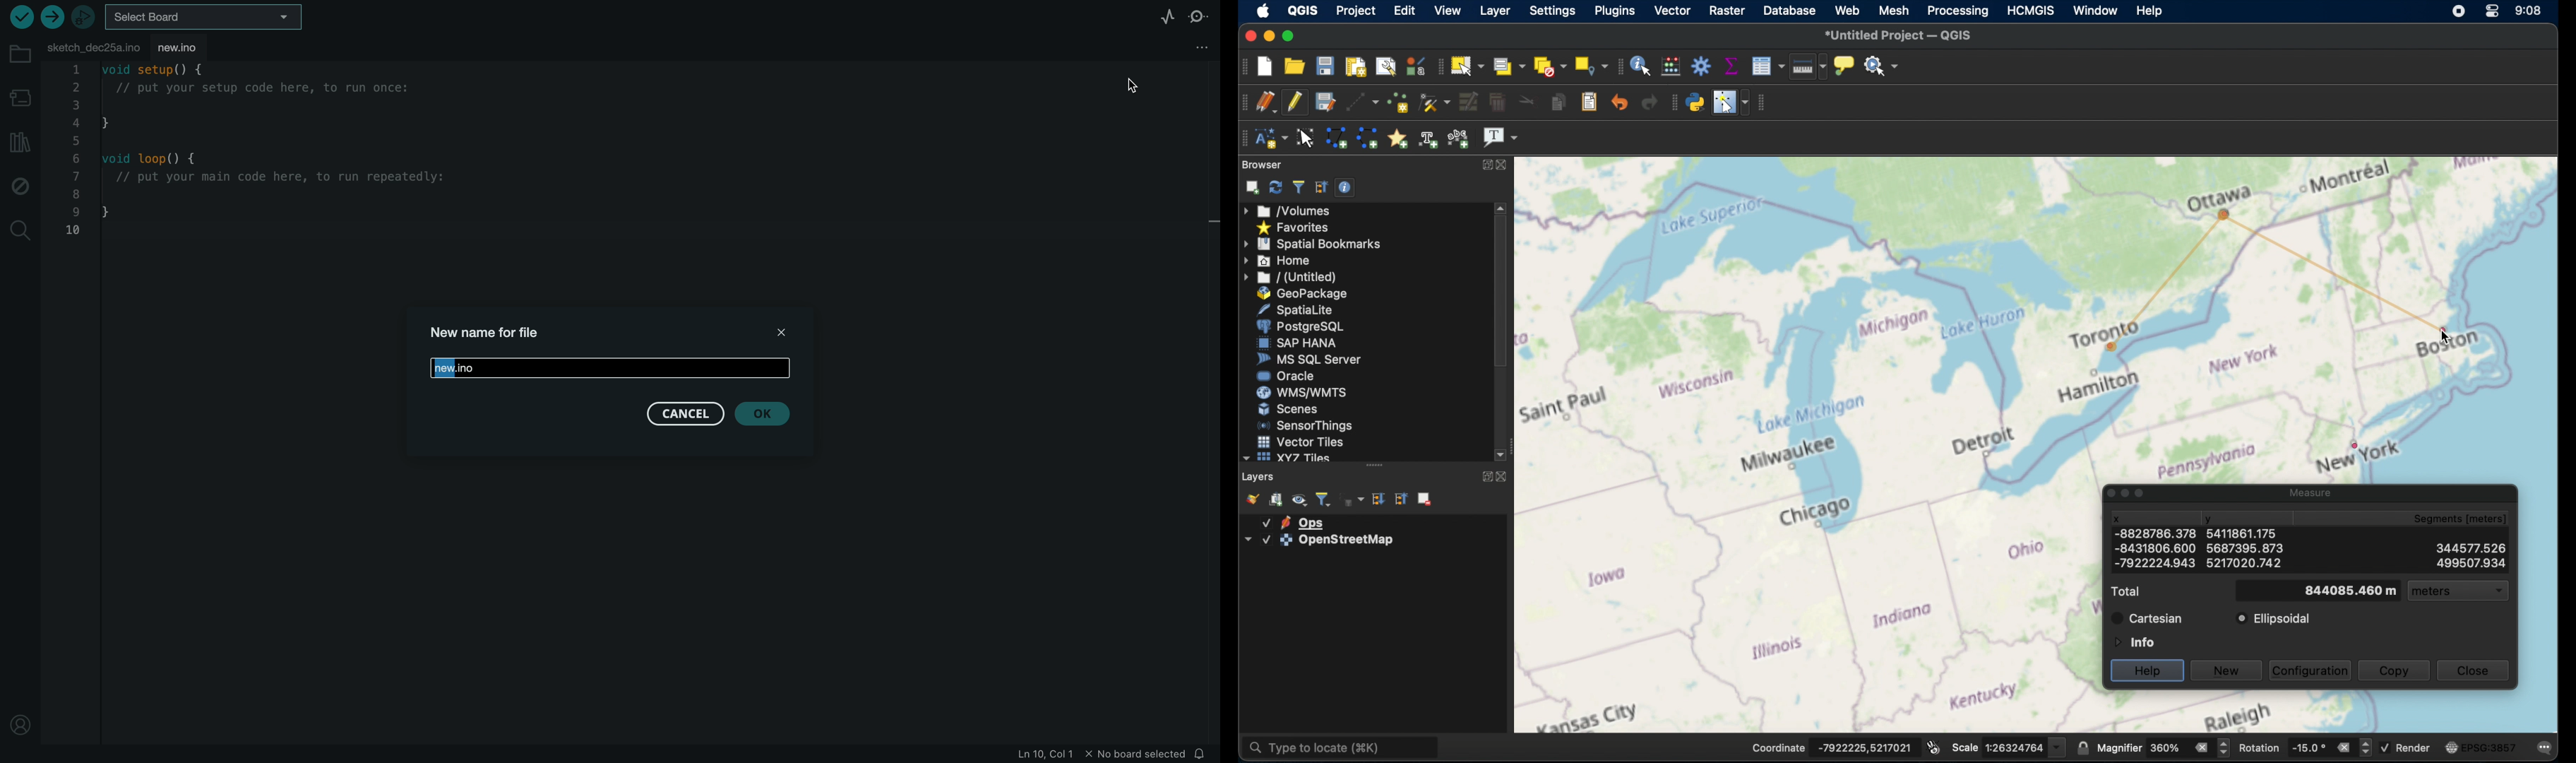 Image resolution: width=2576 pixels, height=784 pixels. I want to click on favorites, so click(1295, 227).